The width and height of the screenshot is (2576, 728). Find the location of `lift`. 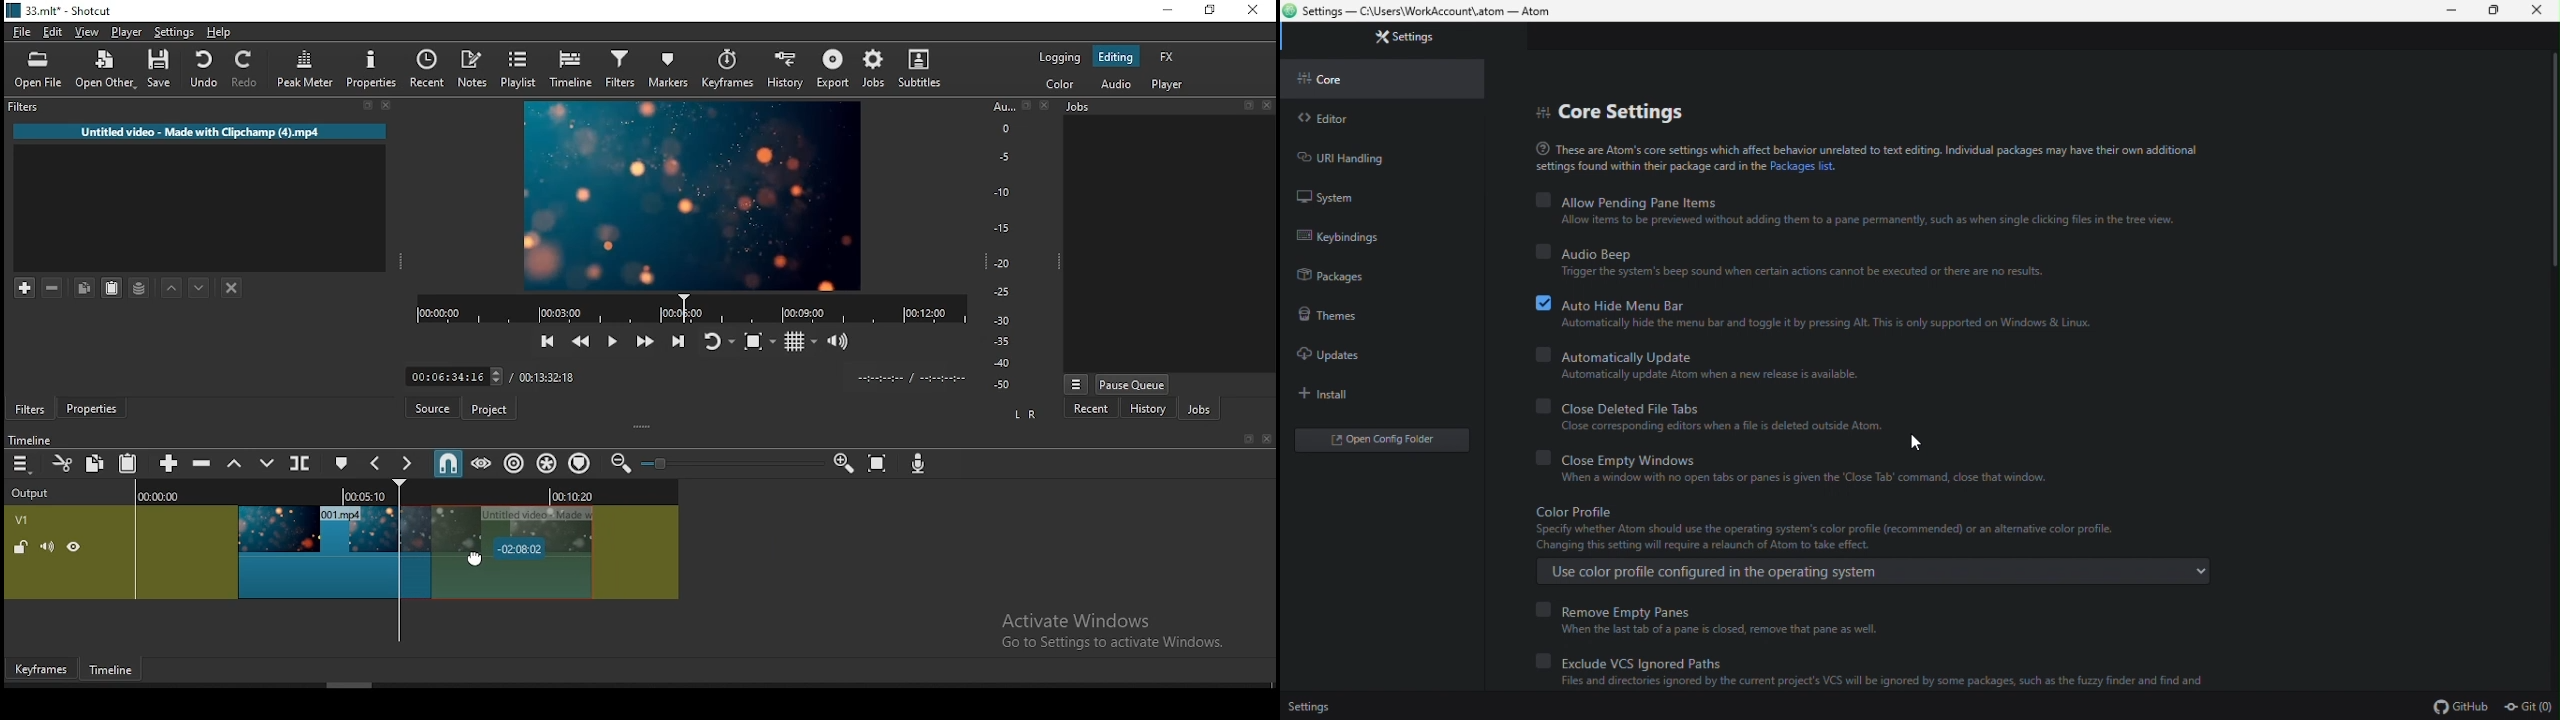

lift is located at coordinates (235, 464).